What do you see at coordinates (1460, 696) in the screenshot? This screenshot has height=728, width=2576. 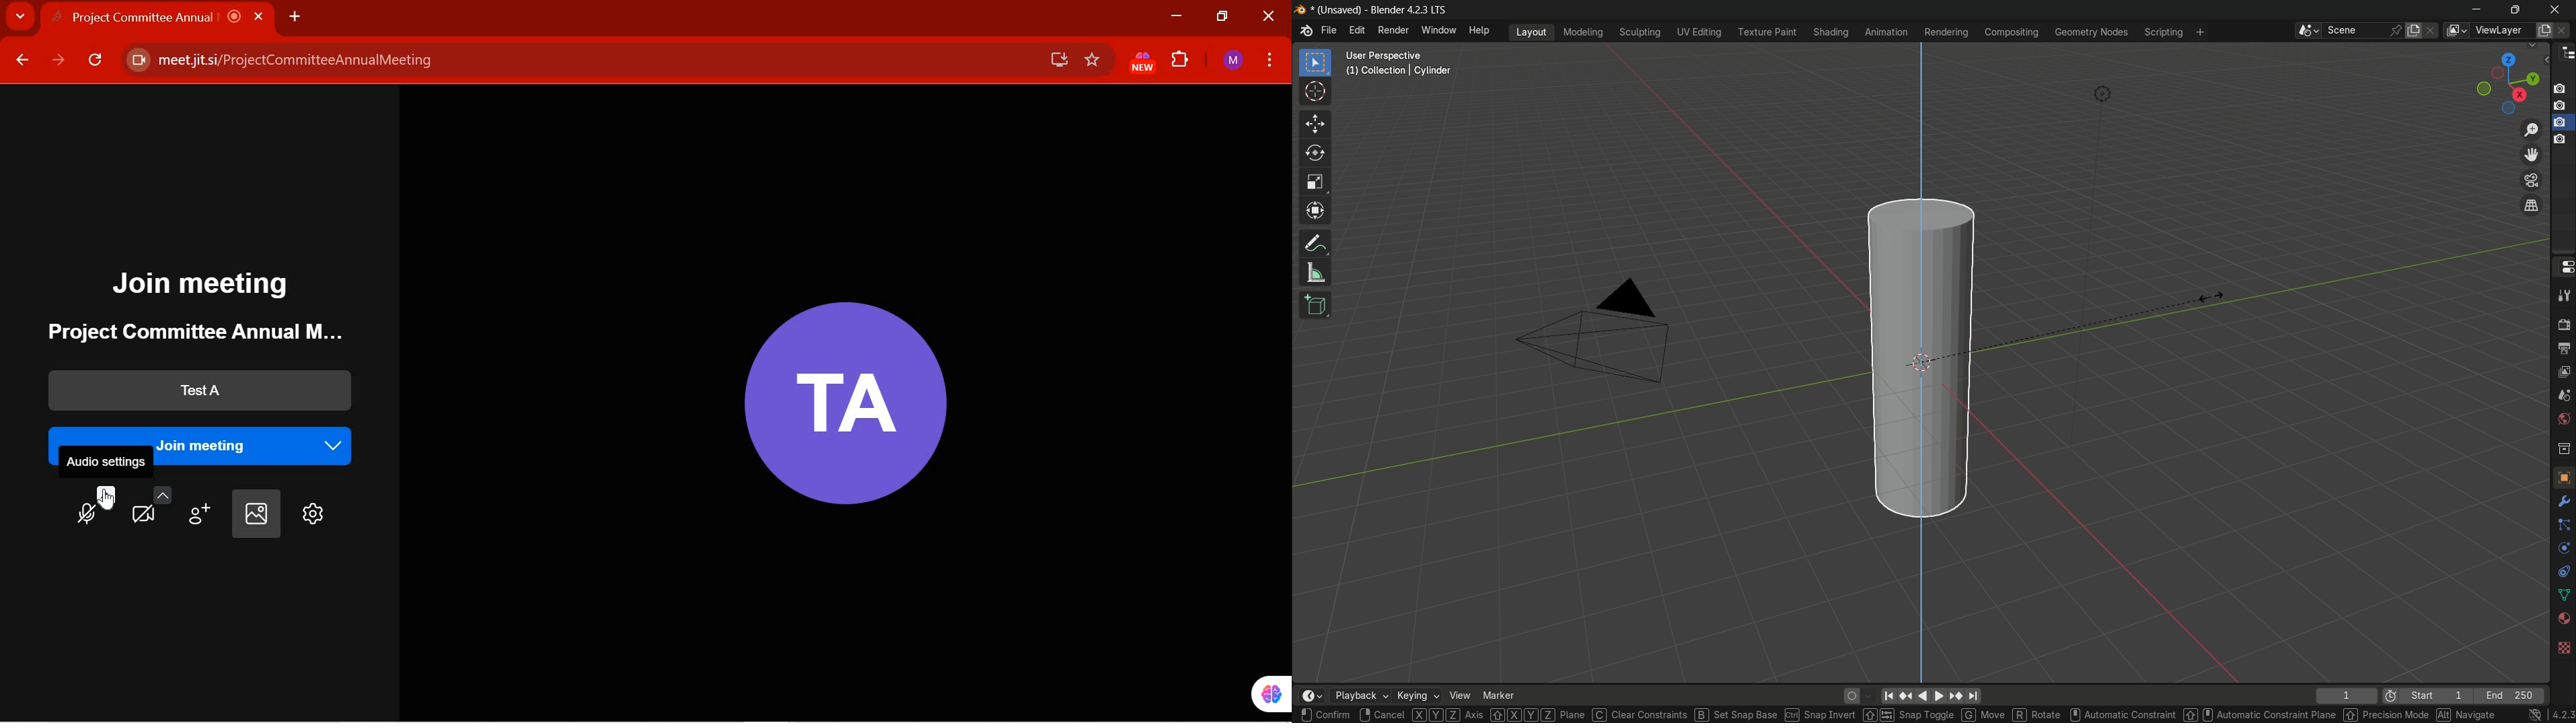 I see `view` at bounding box center [1460, 696].